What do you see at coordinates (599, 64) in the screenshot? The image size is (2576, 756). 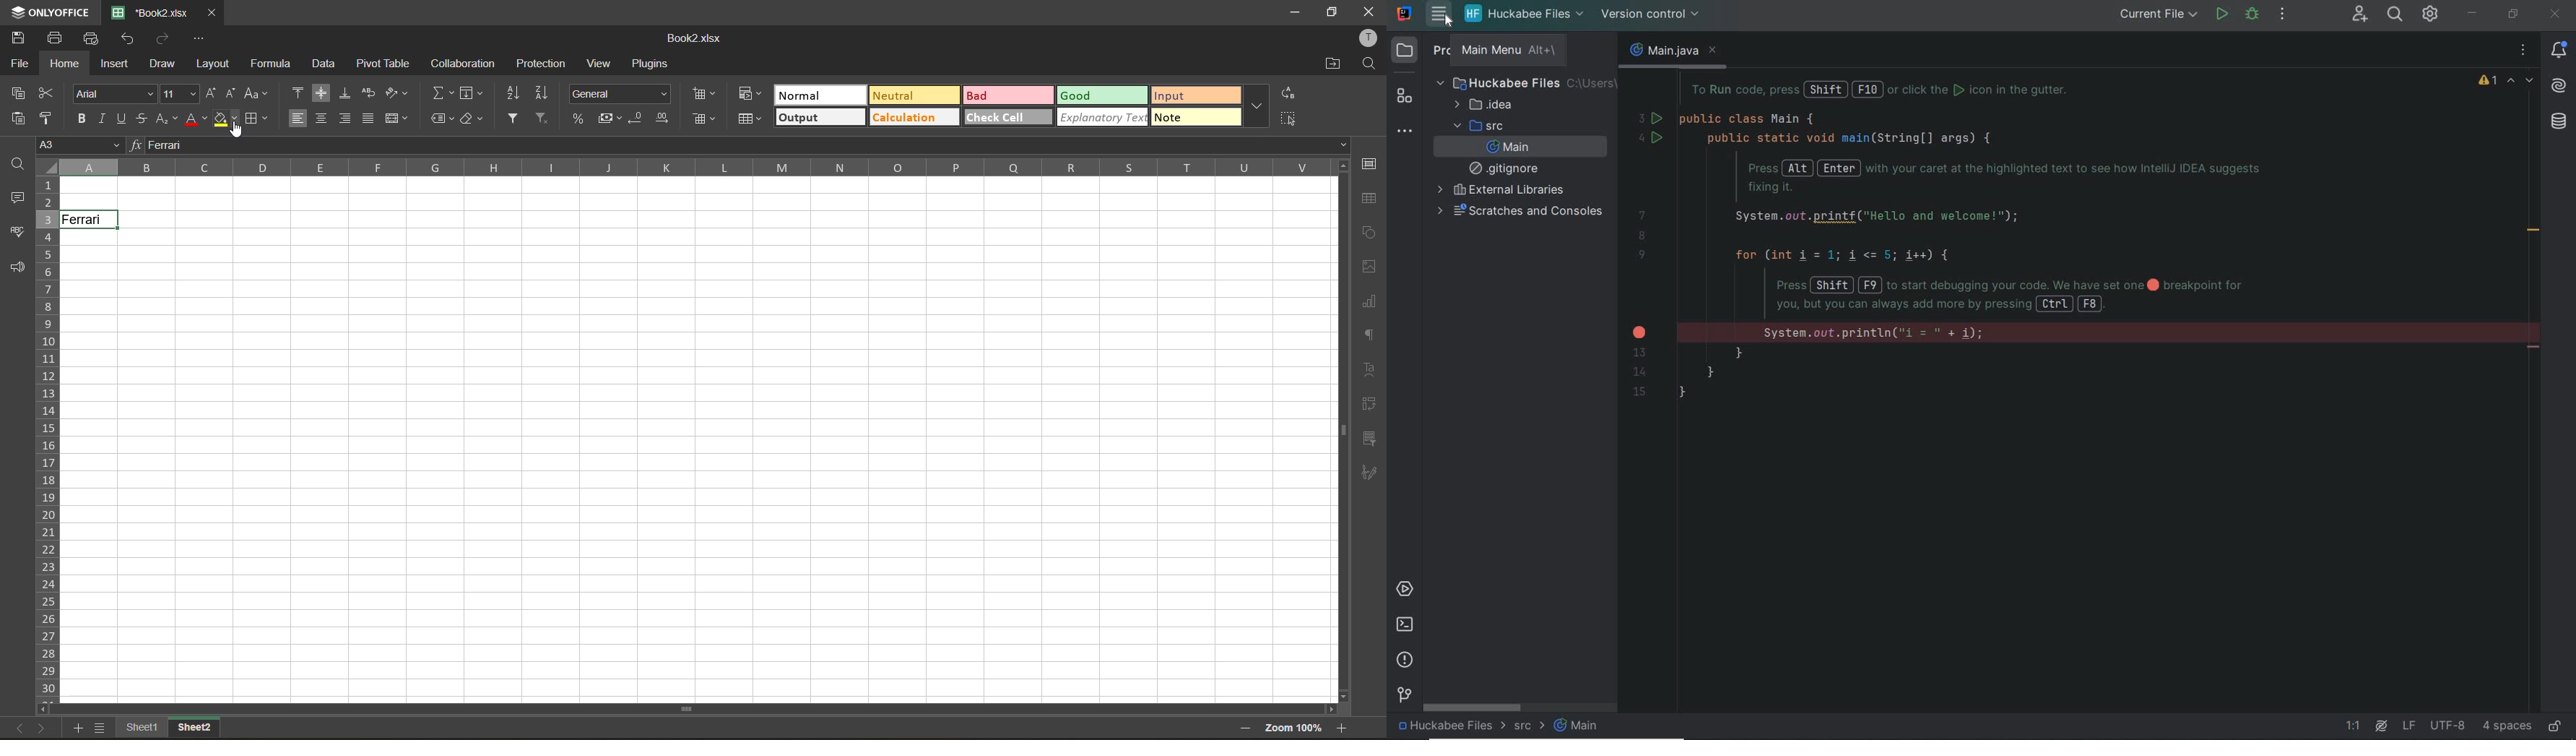 I see `view` at bounding box center [599, 64].